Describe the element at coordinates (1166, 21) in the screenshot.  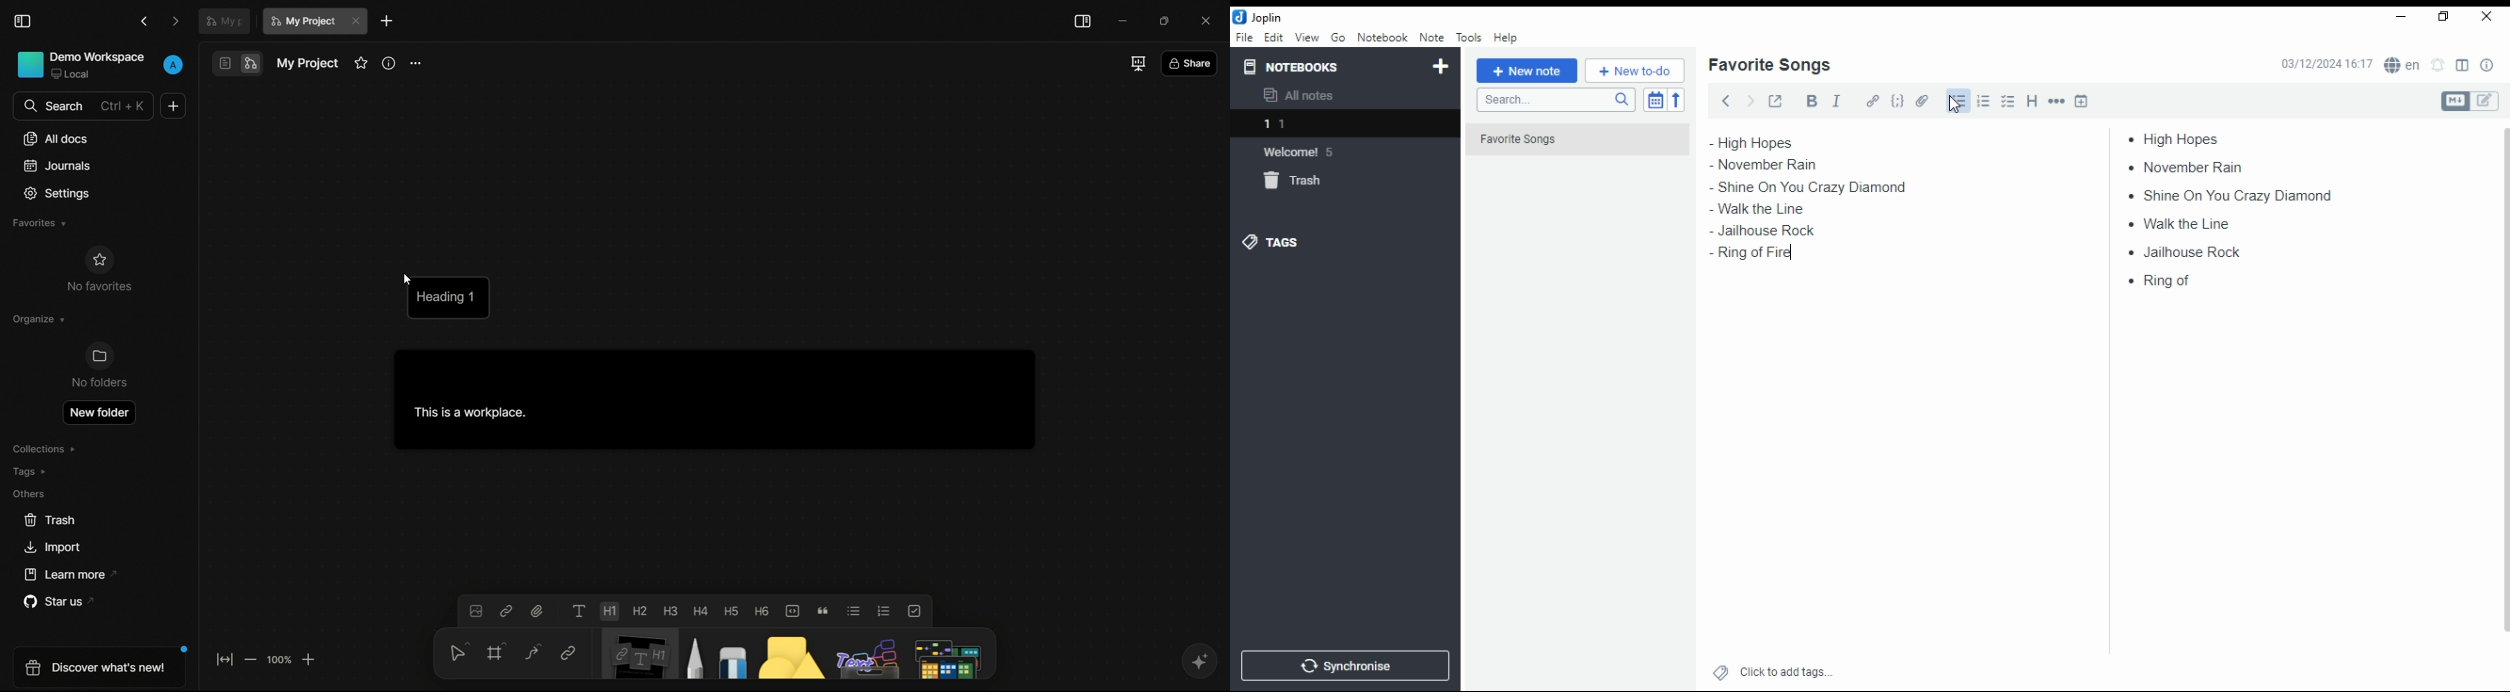
I see `maximize or restore` at that location.